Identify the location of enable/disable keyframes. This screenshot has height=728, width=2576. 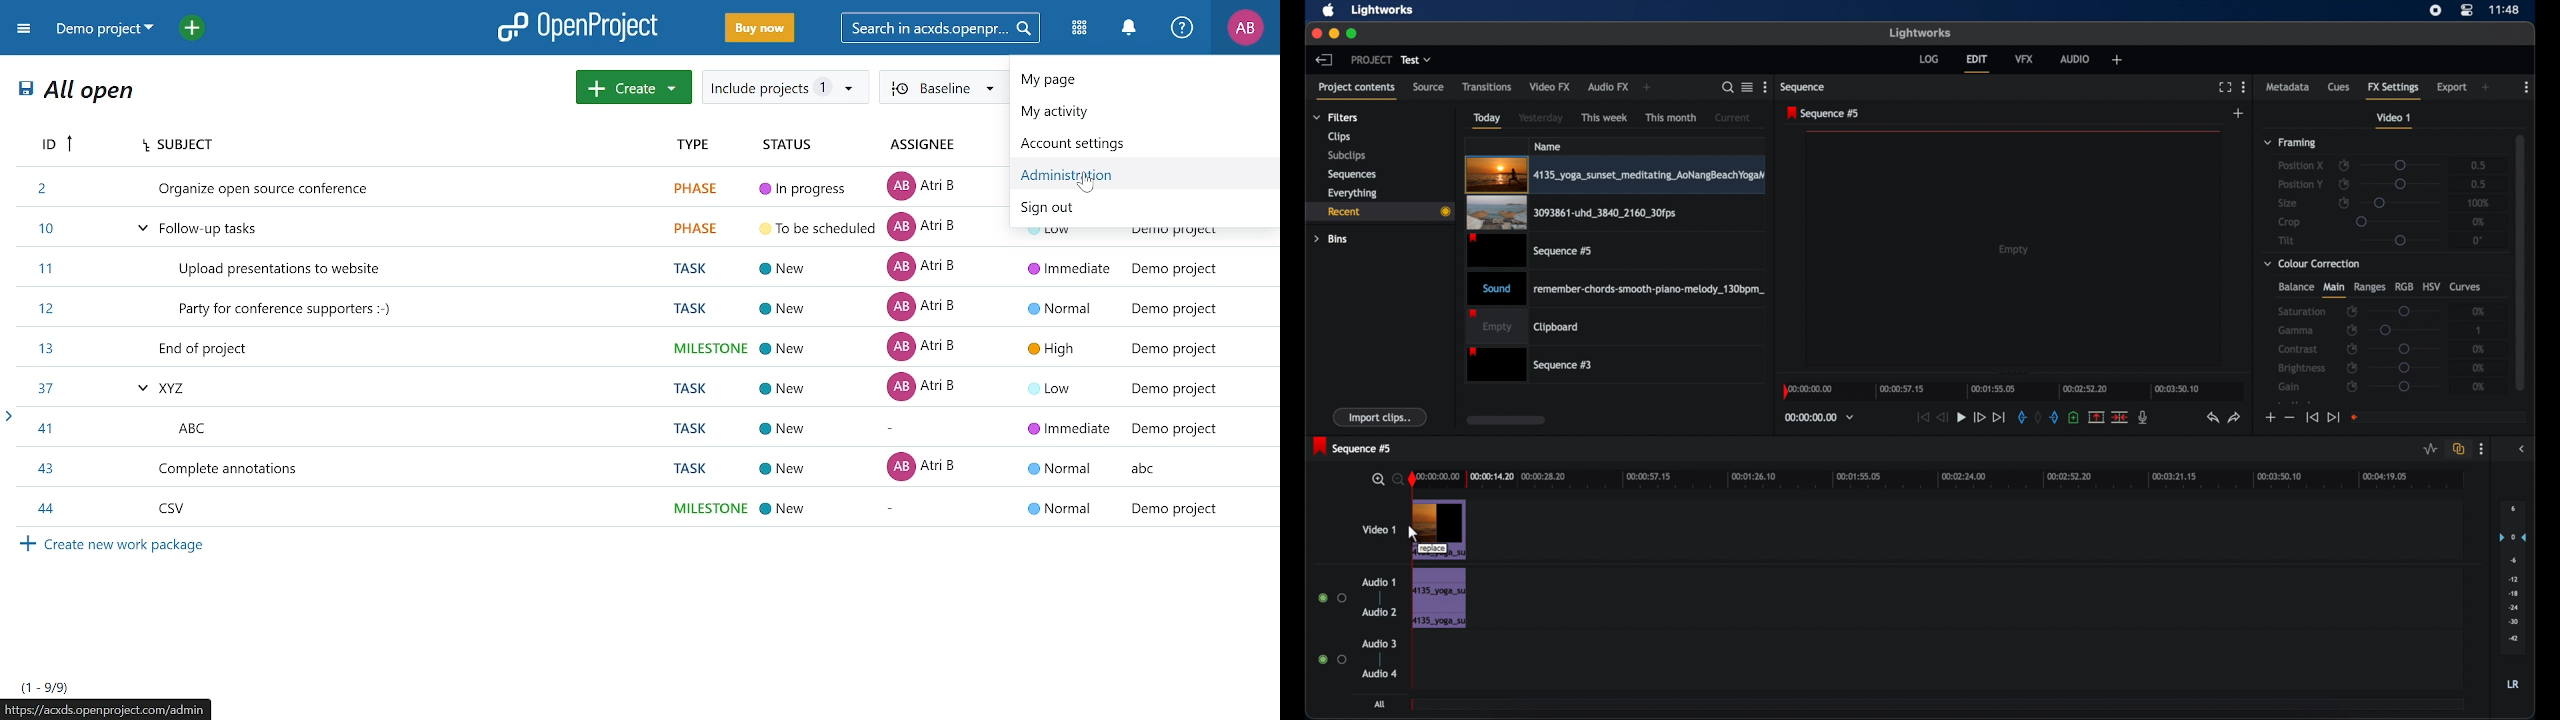
(2351, 387).